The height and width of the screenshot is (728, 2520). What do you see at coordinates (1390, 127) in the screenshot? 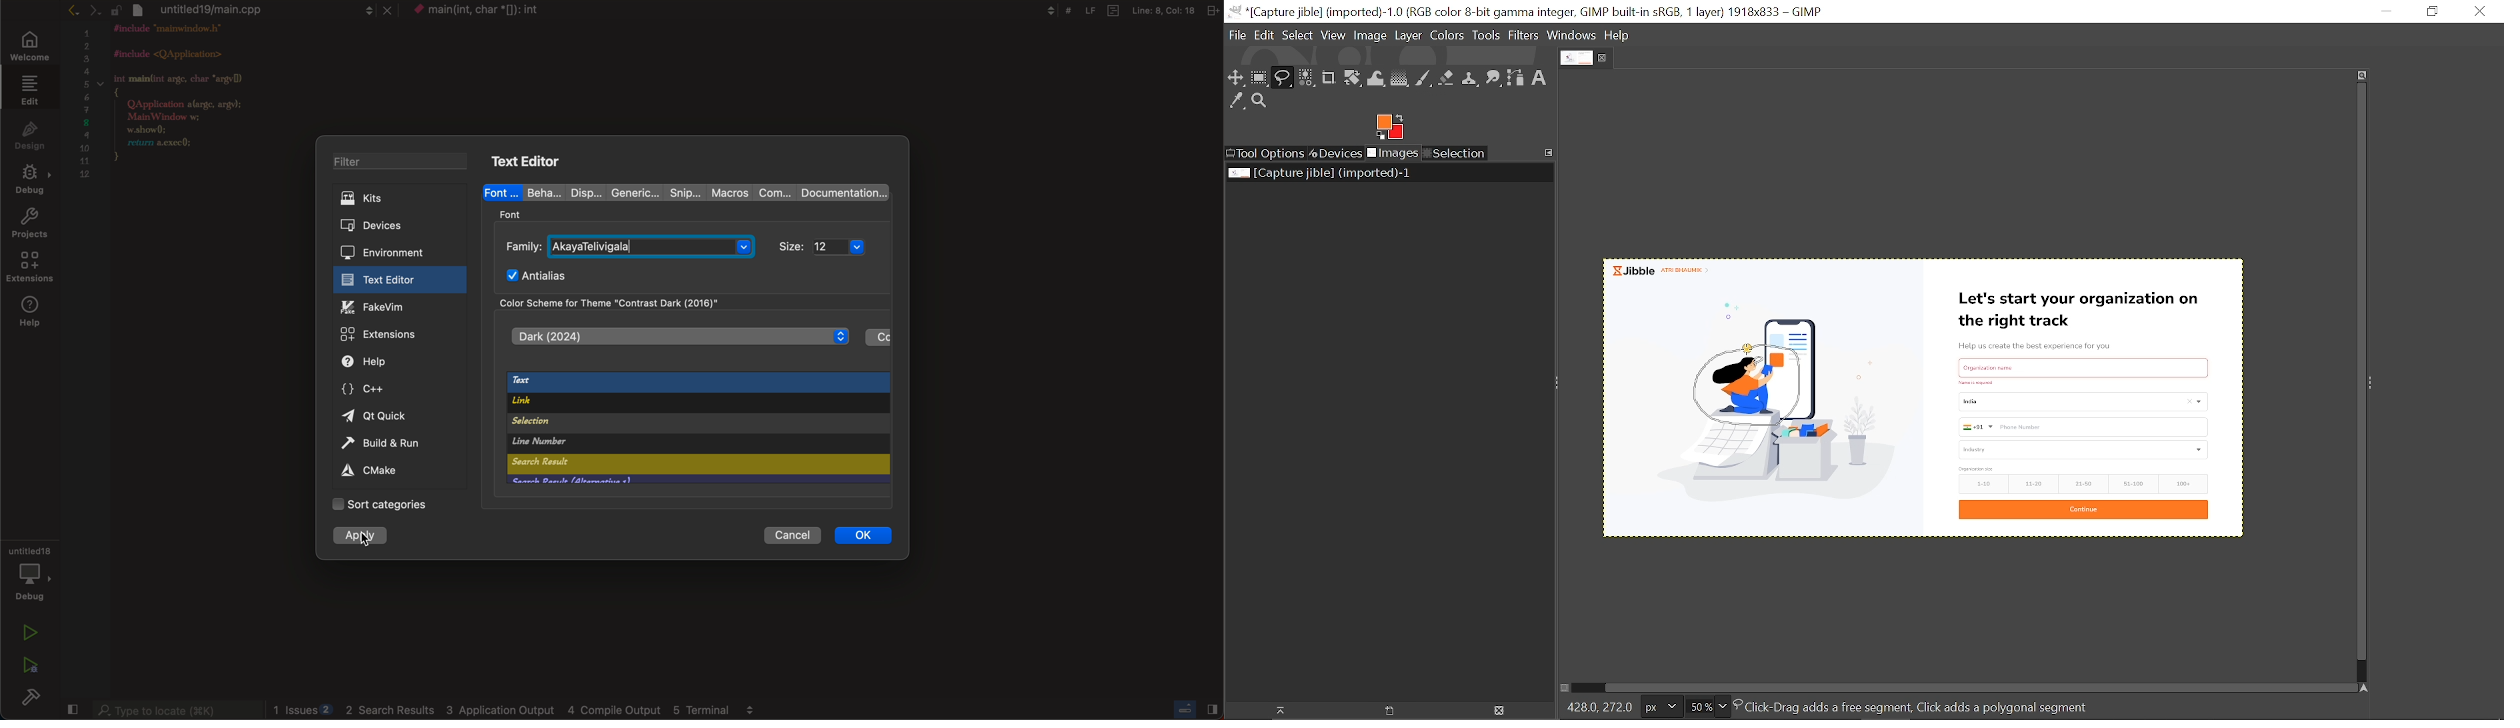
I see `Foreground color` at bounding box center [1390, 127].